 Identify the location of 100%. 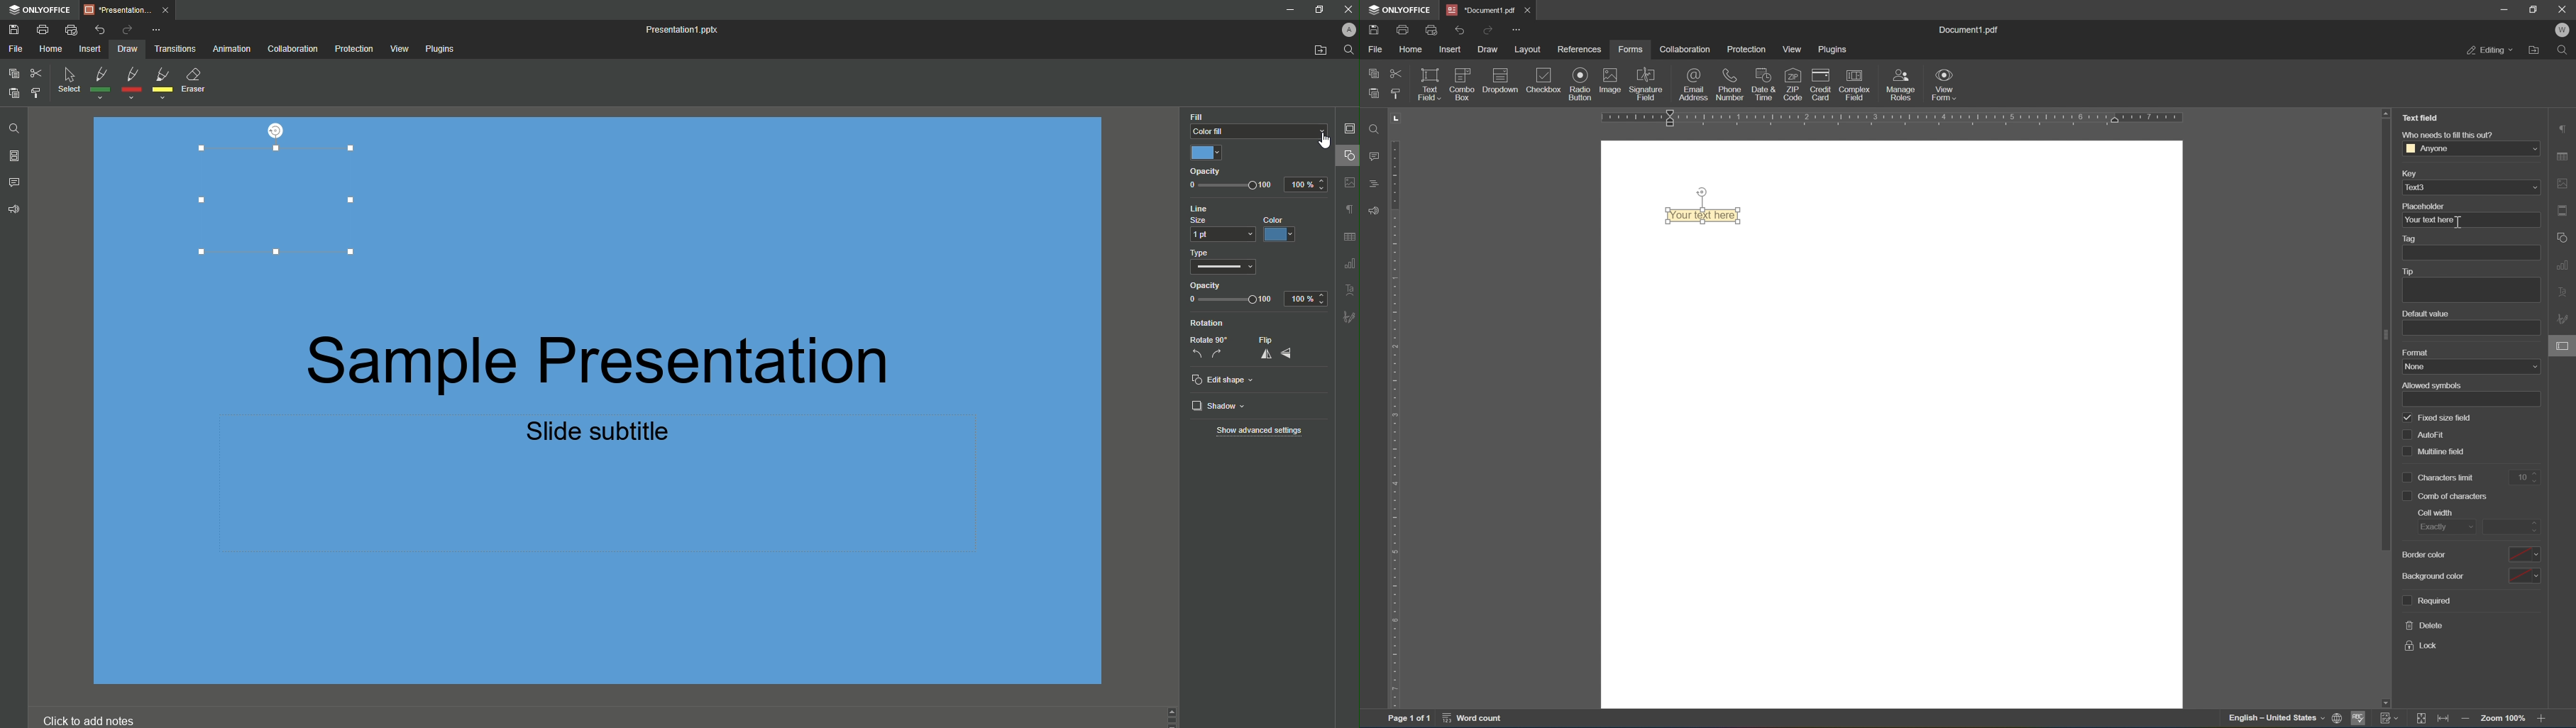
(1308, 298).